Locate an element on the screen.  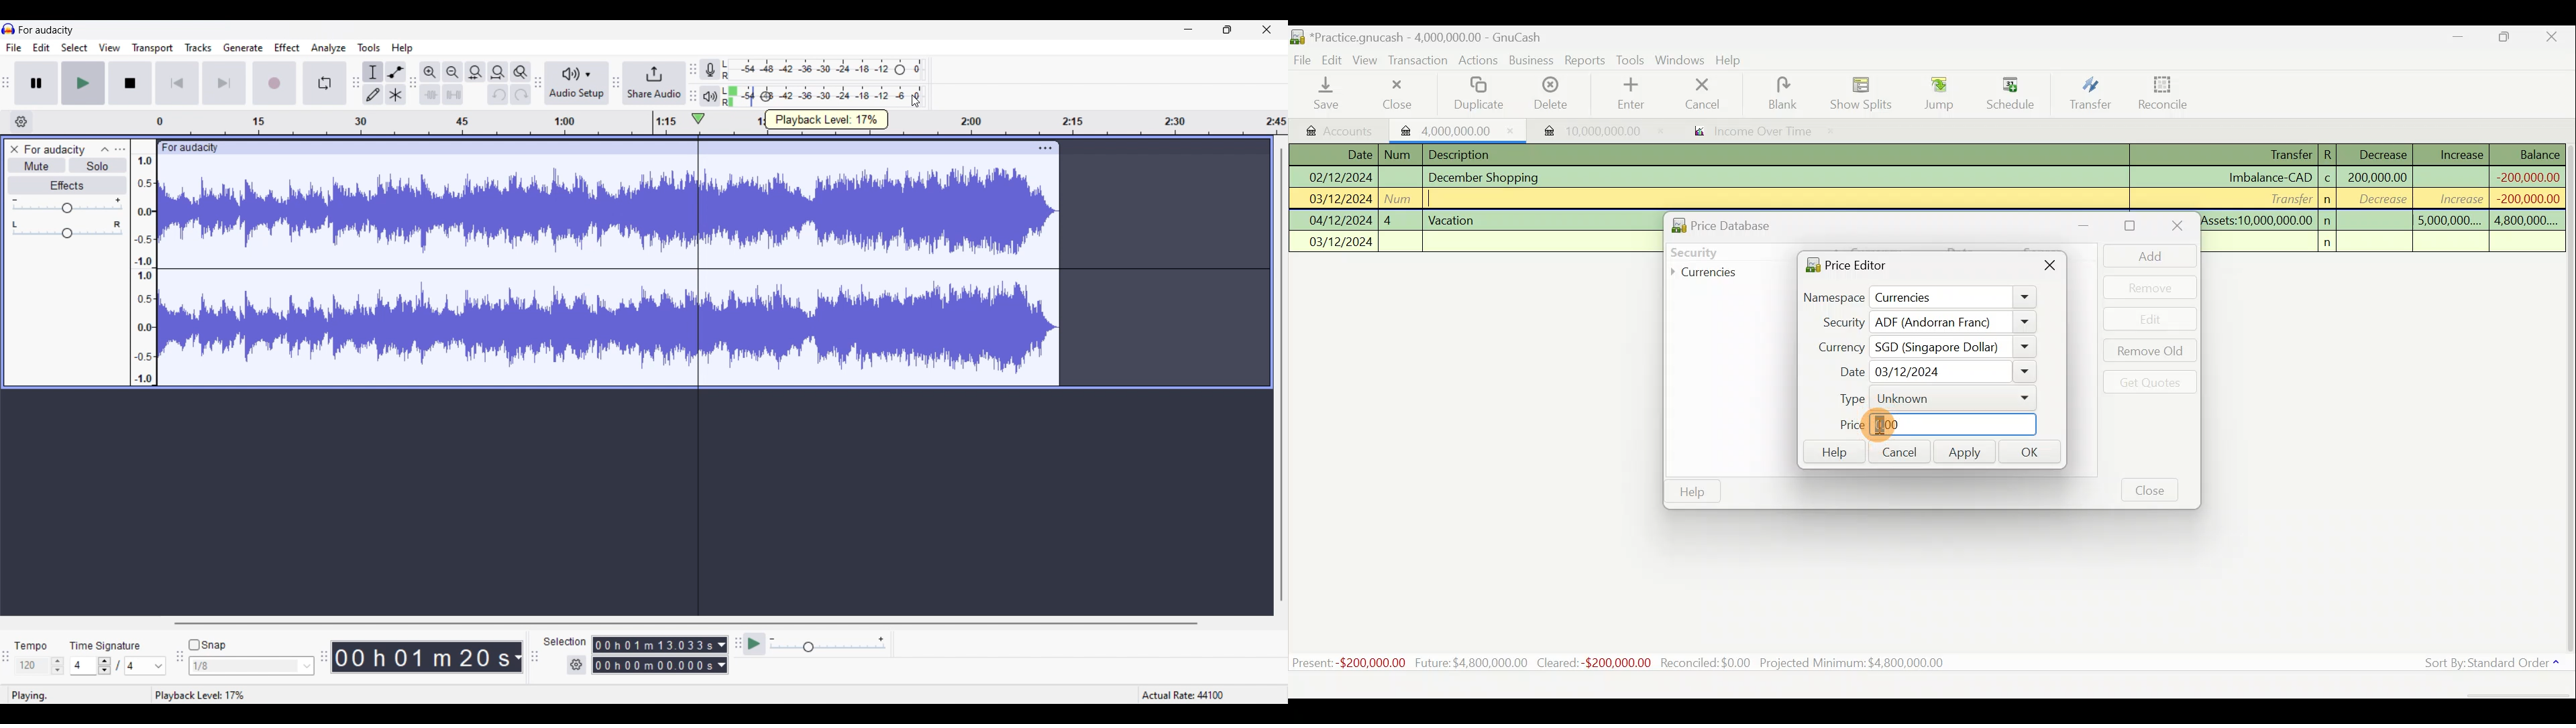
Edit is located at coordinates (1334, 60).